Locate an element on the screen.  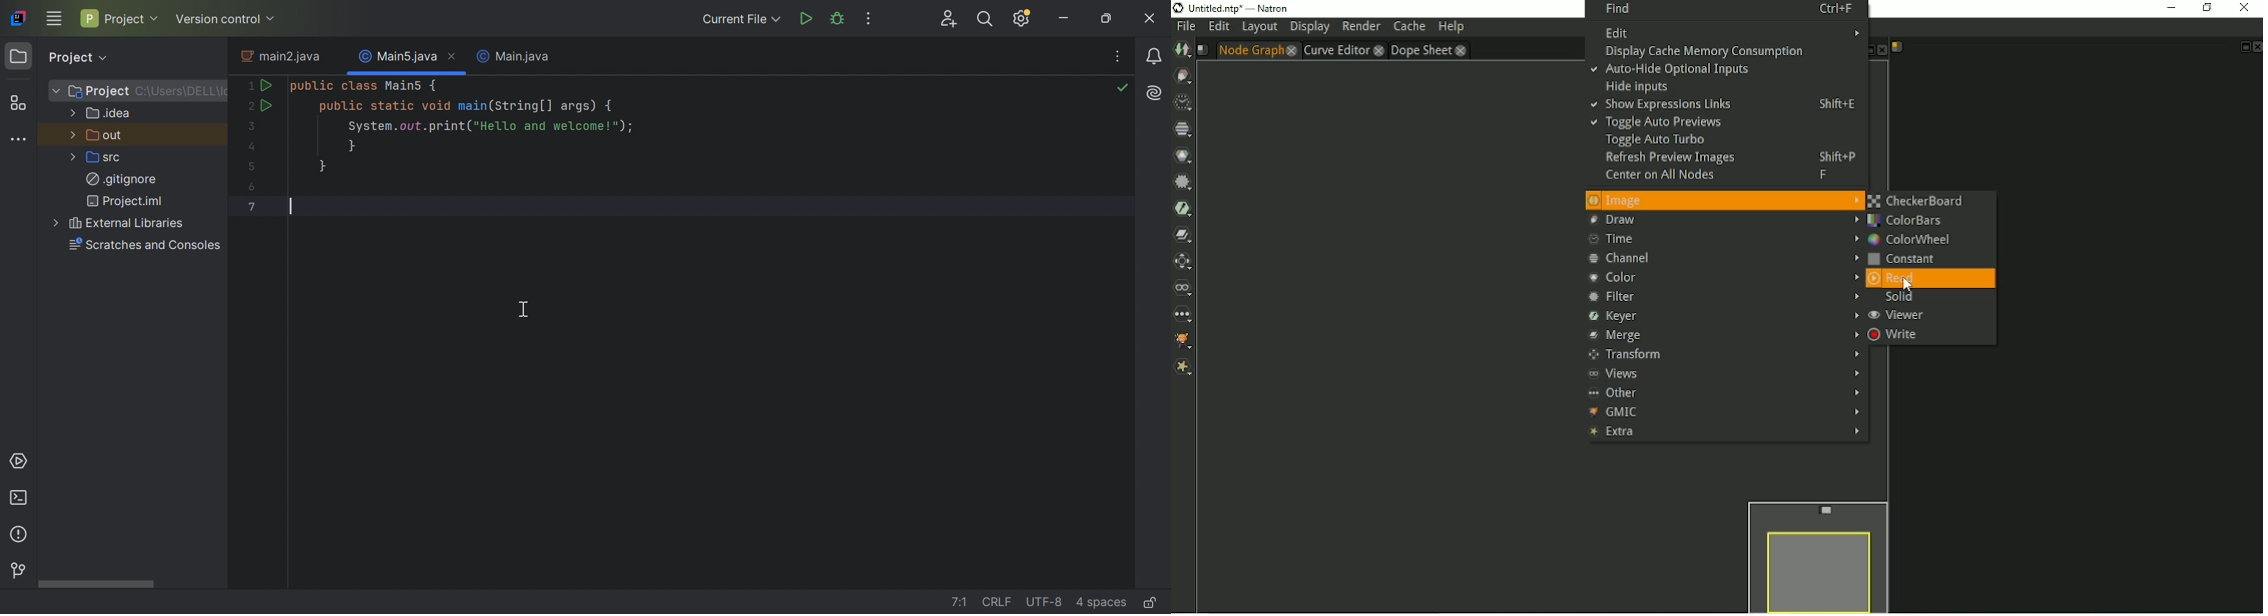
C\:Users\DELL\ is located at coordinates (182, 91).